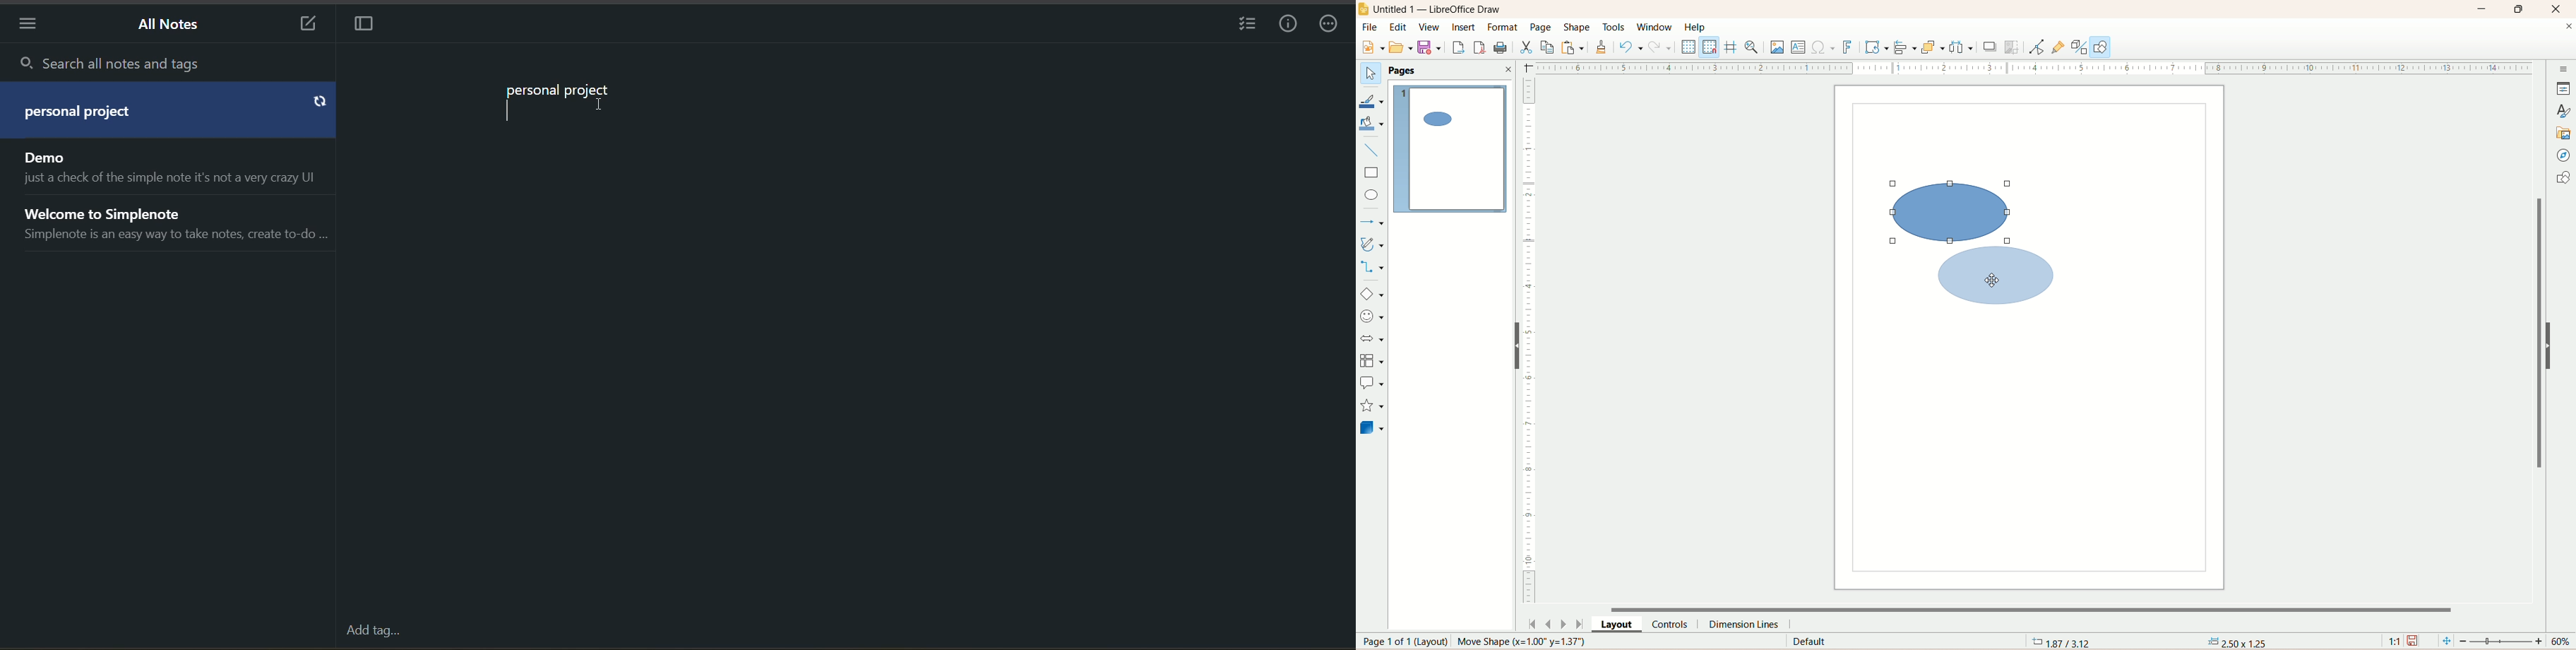 Image resolution: width=2576 pixels, height=672 pixels. What do you see at coordinates (1372, 222) in the screenshot?
I see `lines and arrows` at bounding box center [1372, 222].